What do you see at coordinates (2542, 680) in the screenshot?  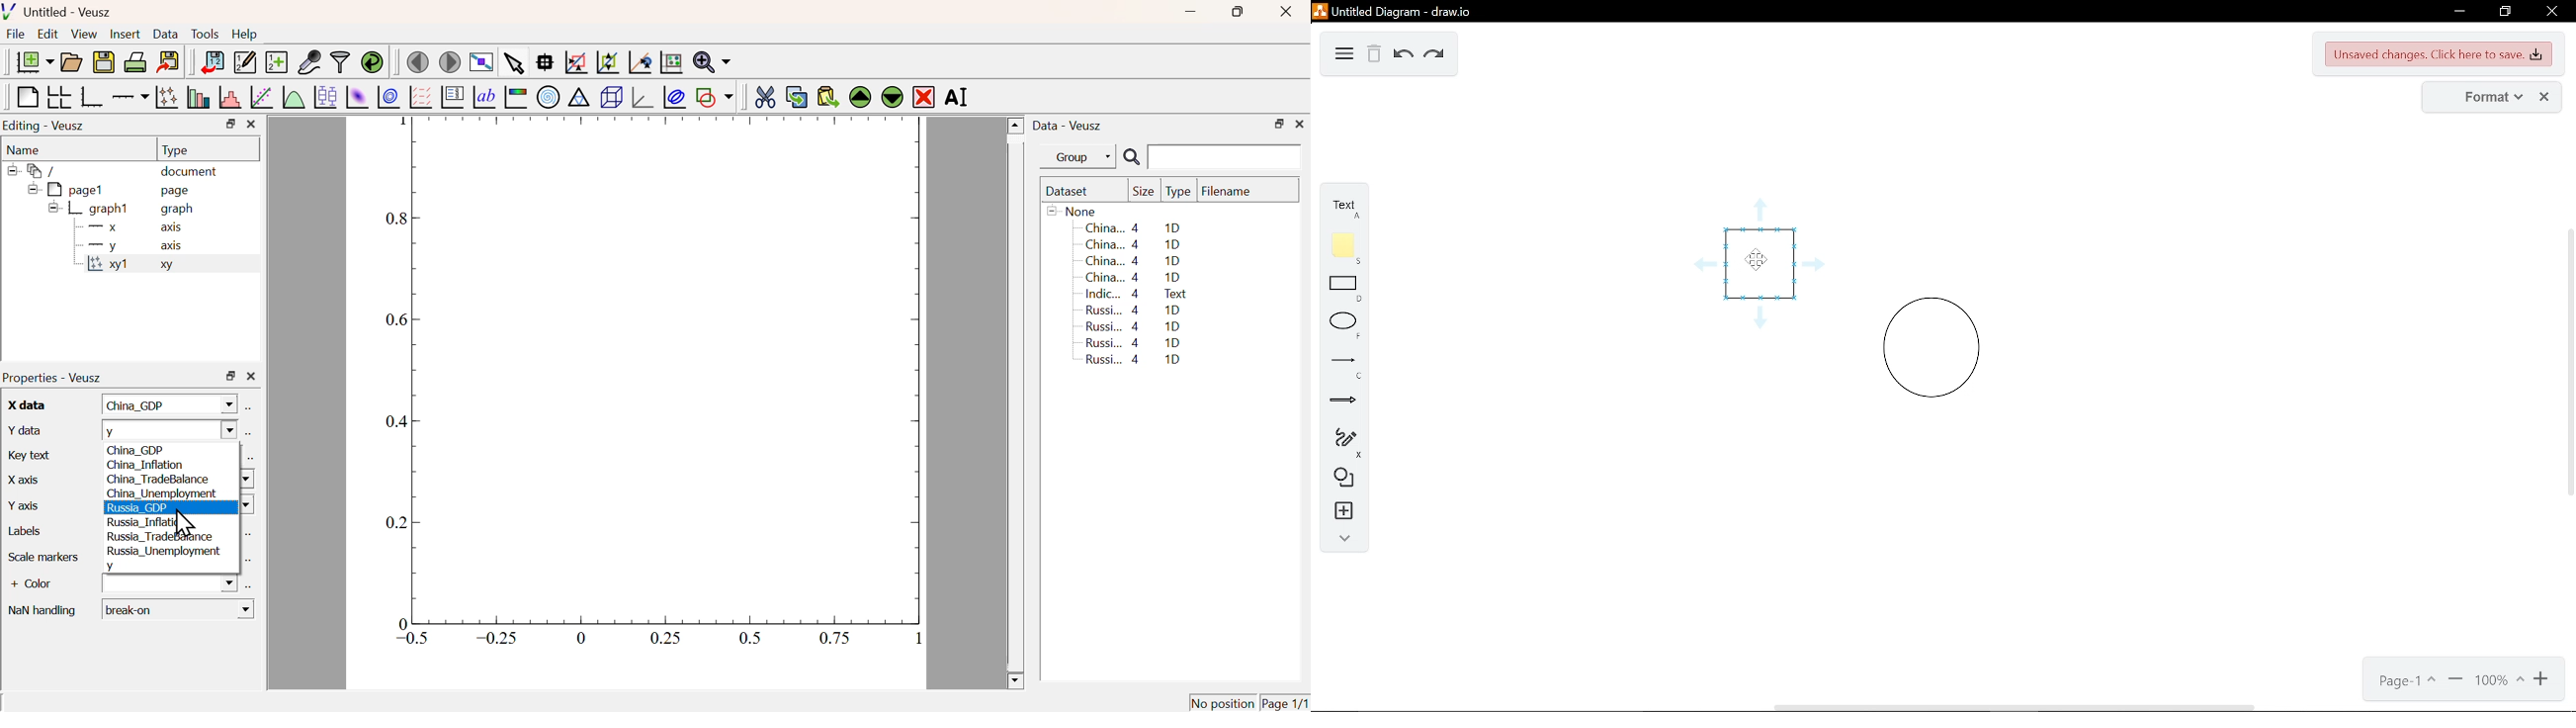 I see `zoom out` at bounding box center [2542, 680].